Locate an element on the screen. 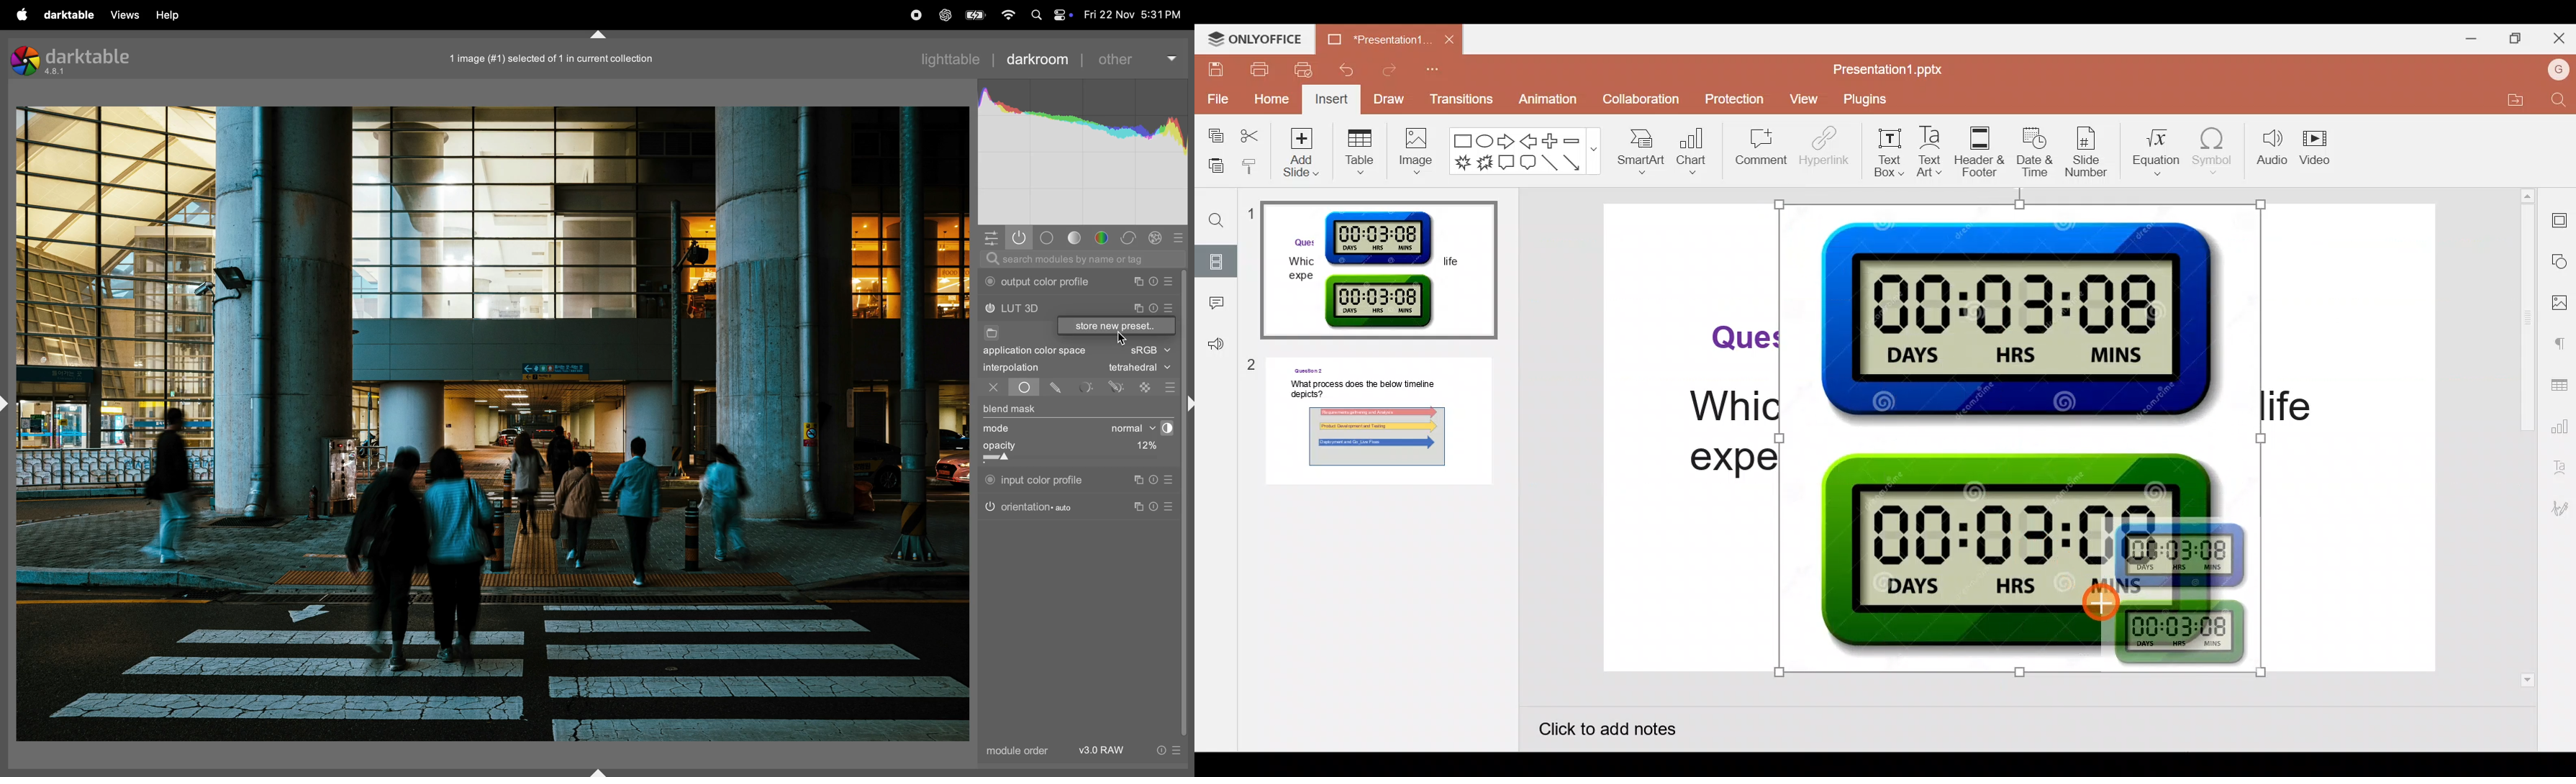 This screenshot has width=2576, height=784. reset parameters is located at coordinates (1159, 506).